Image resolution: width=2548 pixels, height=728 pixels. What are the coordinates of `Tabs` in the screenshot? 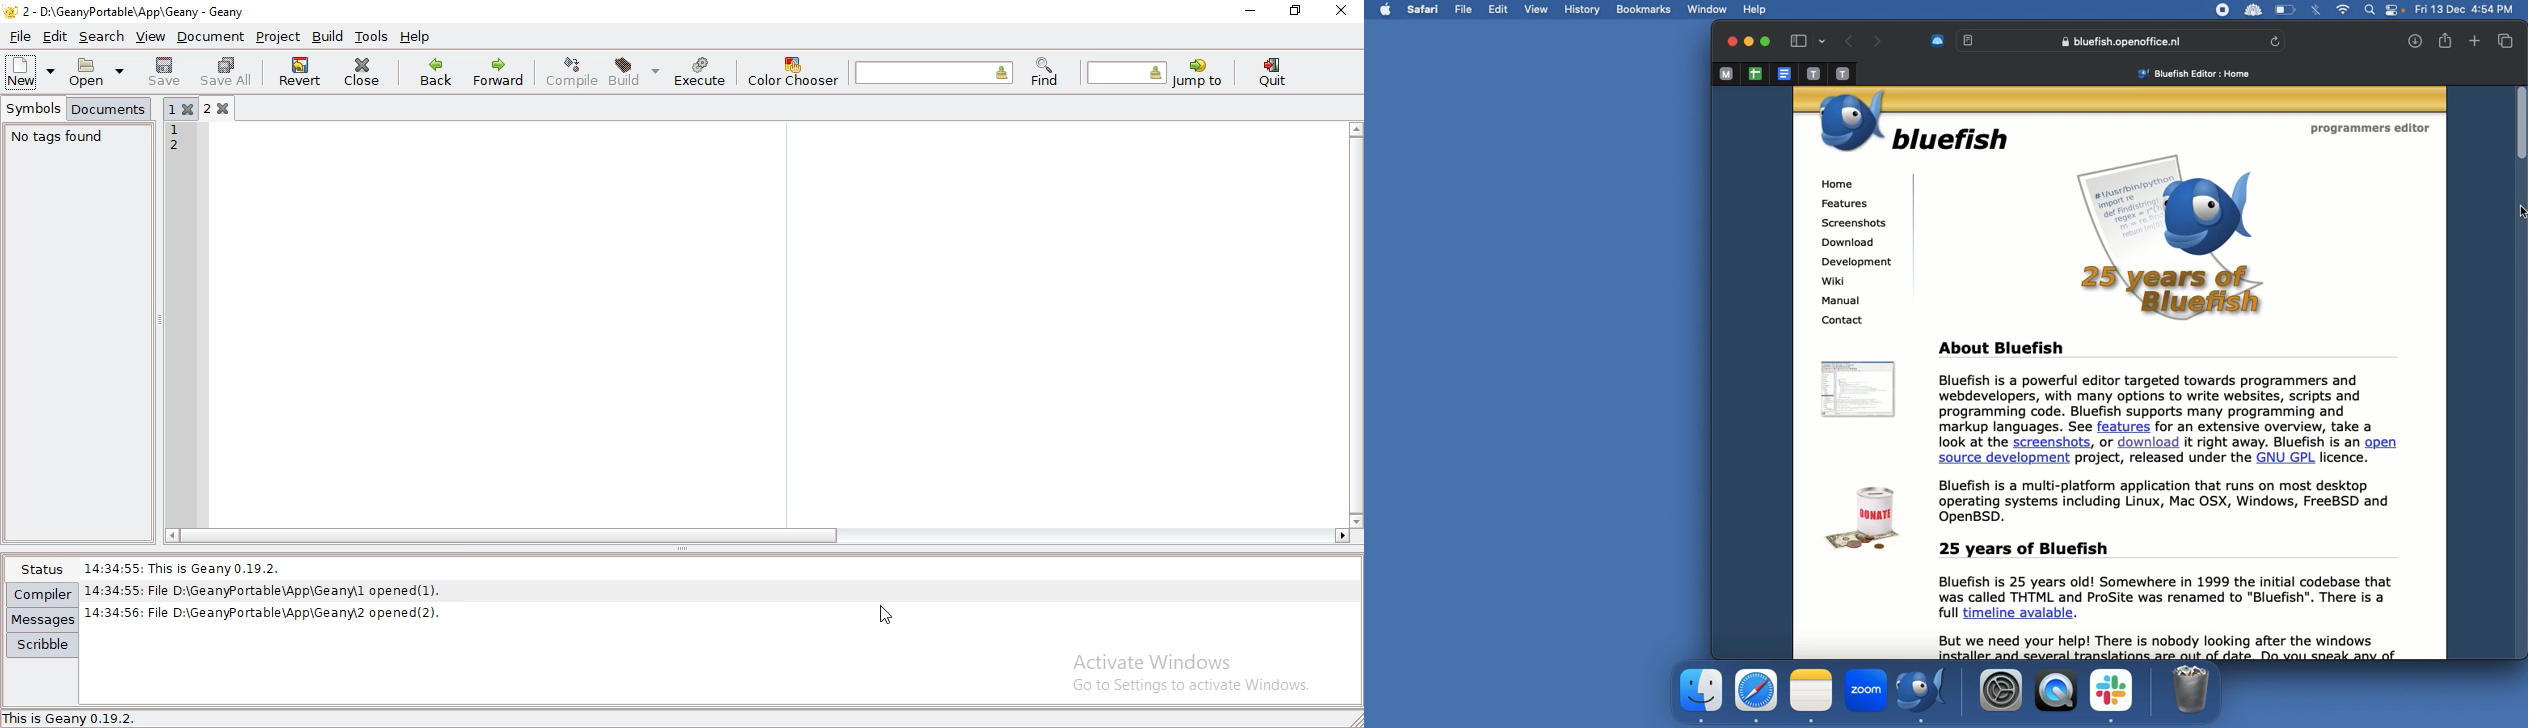 It's located at (2506, 41).